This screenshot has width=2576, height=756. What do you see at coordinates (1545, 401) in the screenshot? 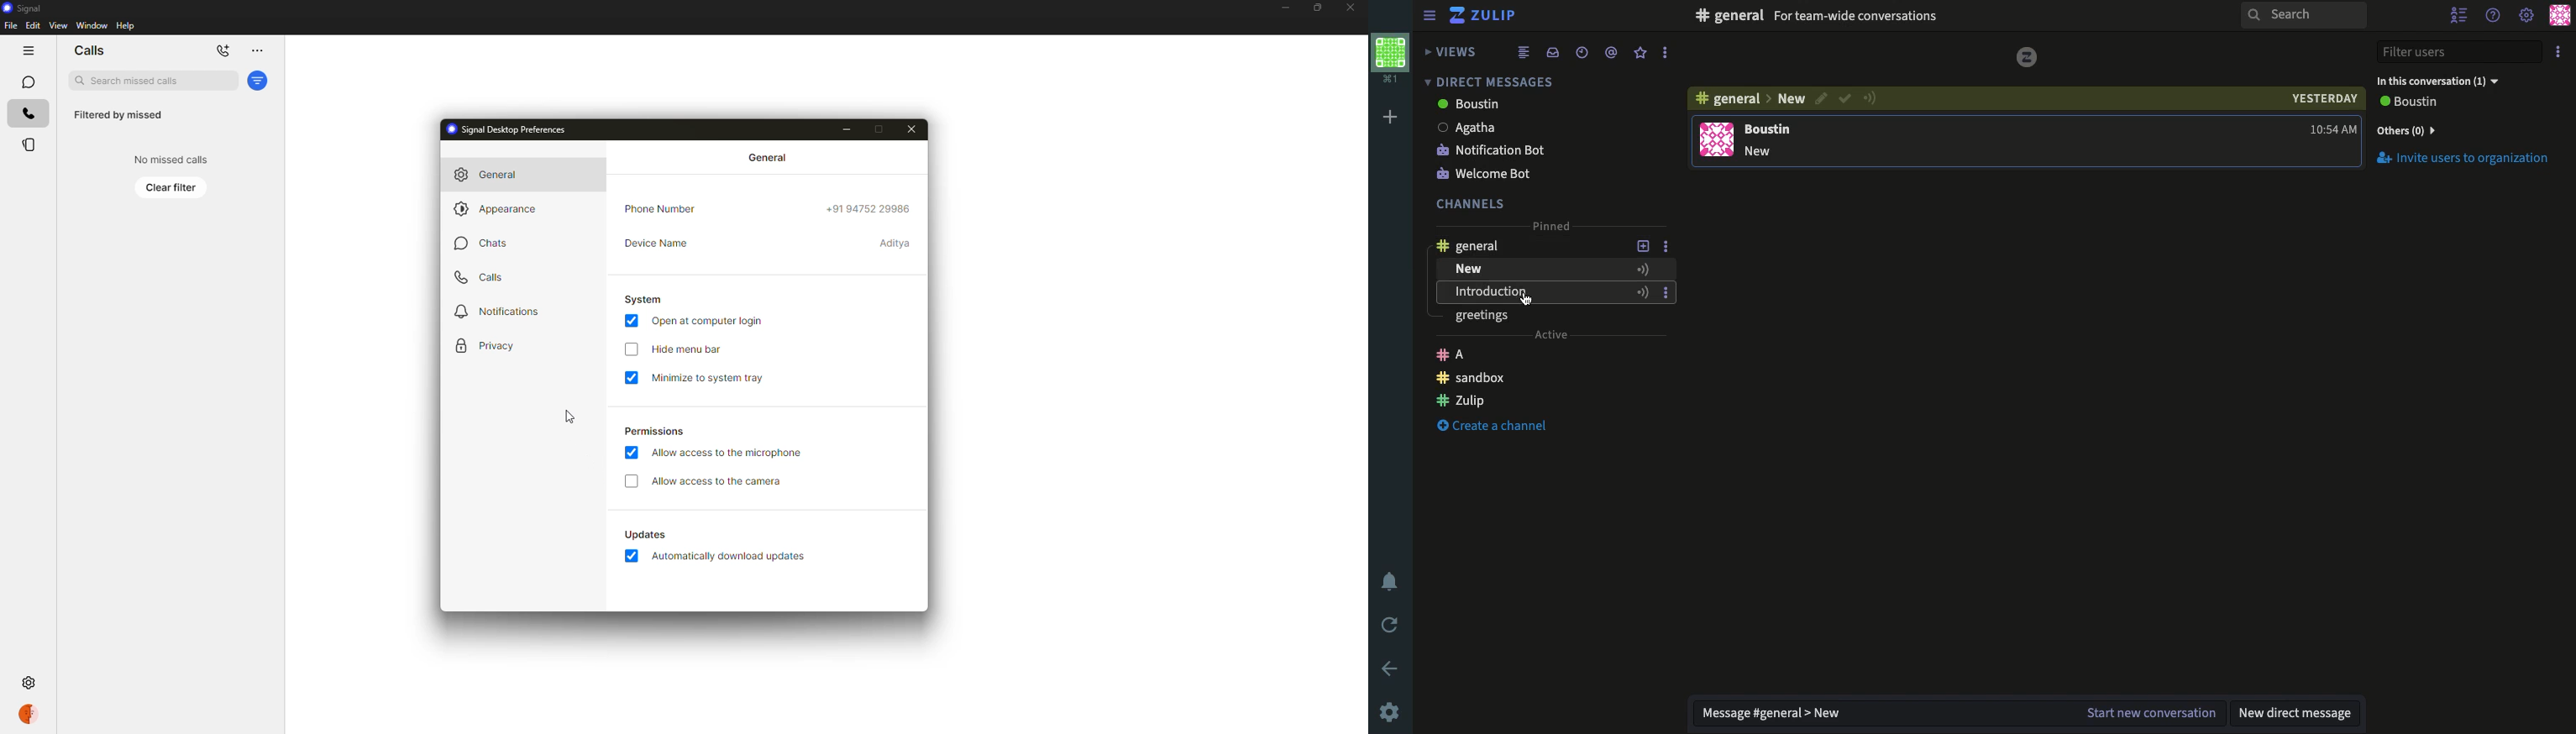
I see `Channel Zulip ` at bounding box center [1545, 401].